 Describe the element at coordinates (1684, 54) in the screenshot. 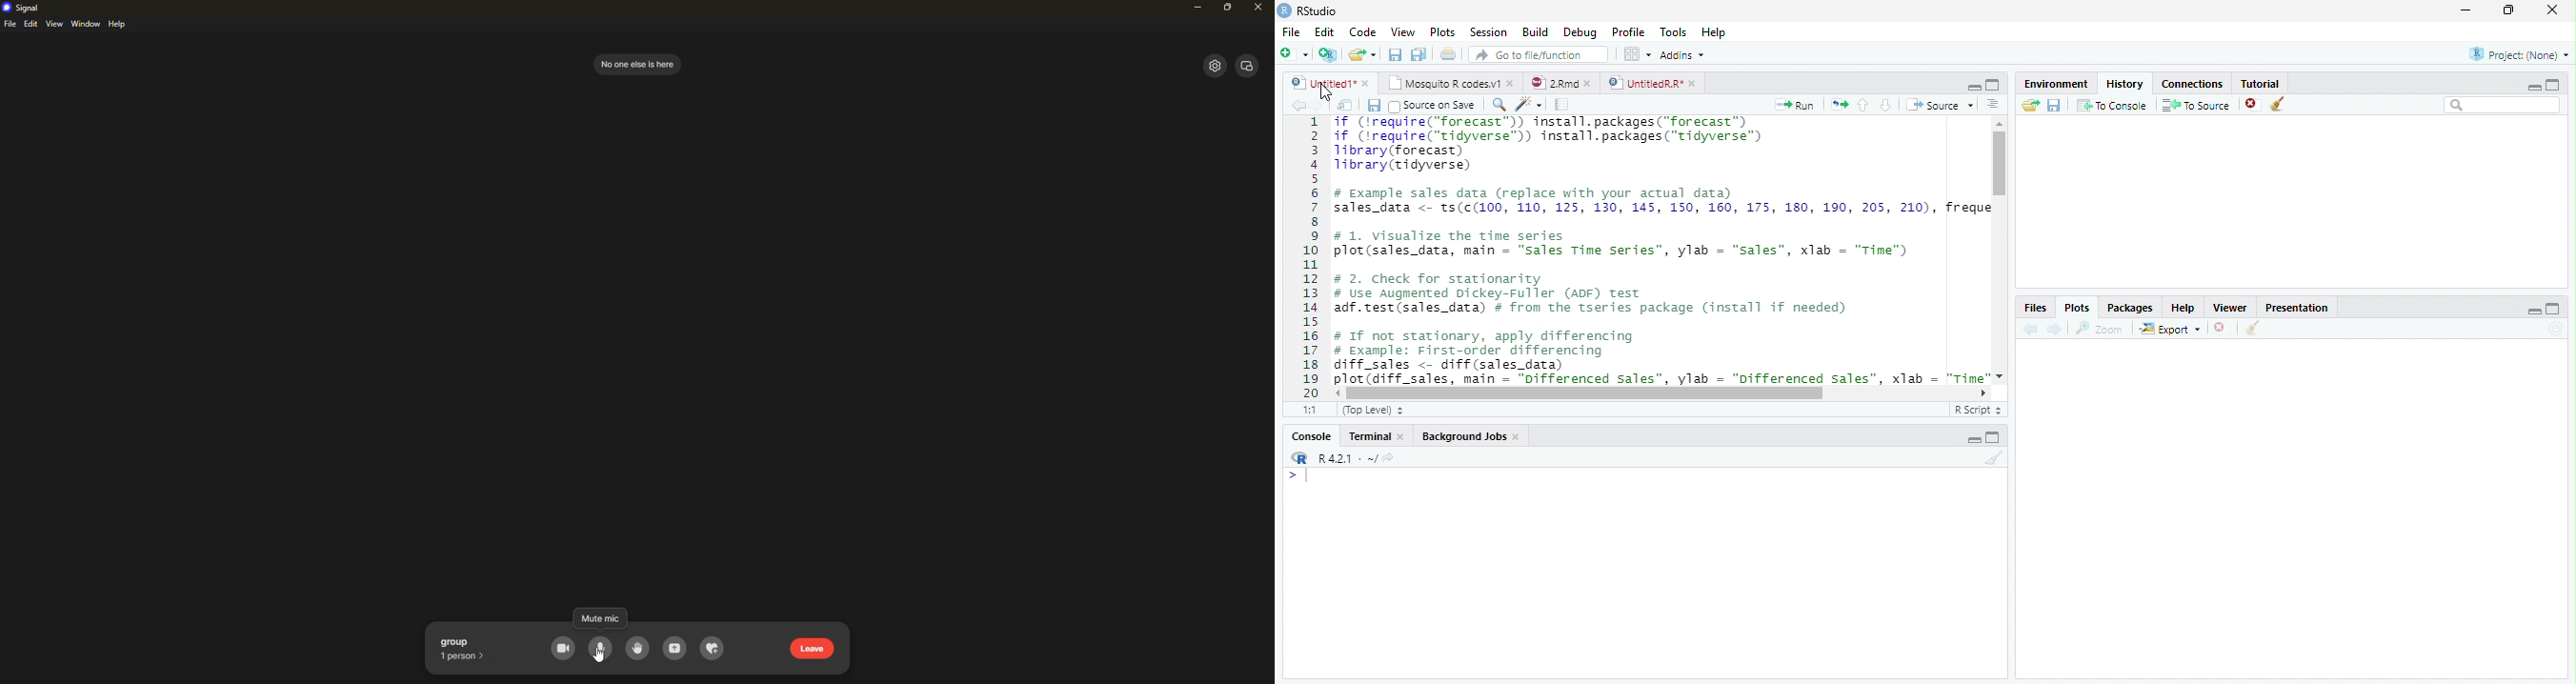

I see `Addins` at that location.